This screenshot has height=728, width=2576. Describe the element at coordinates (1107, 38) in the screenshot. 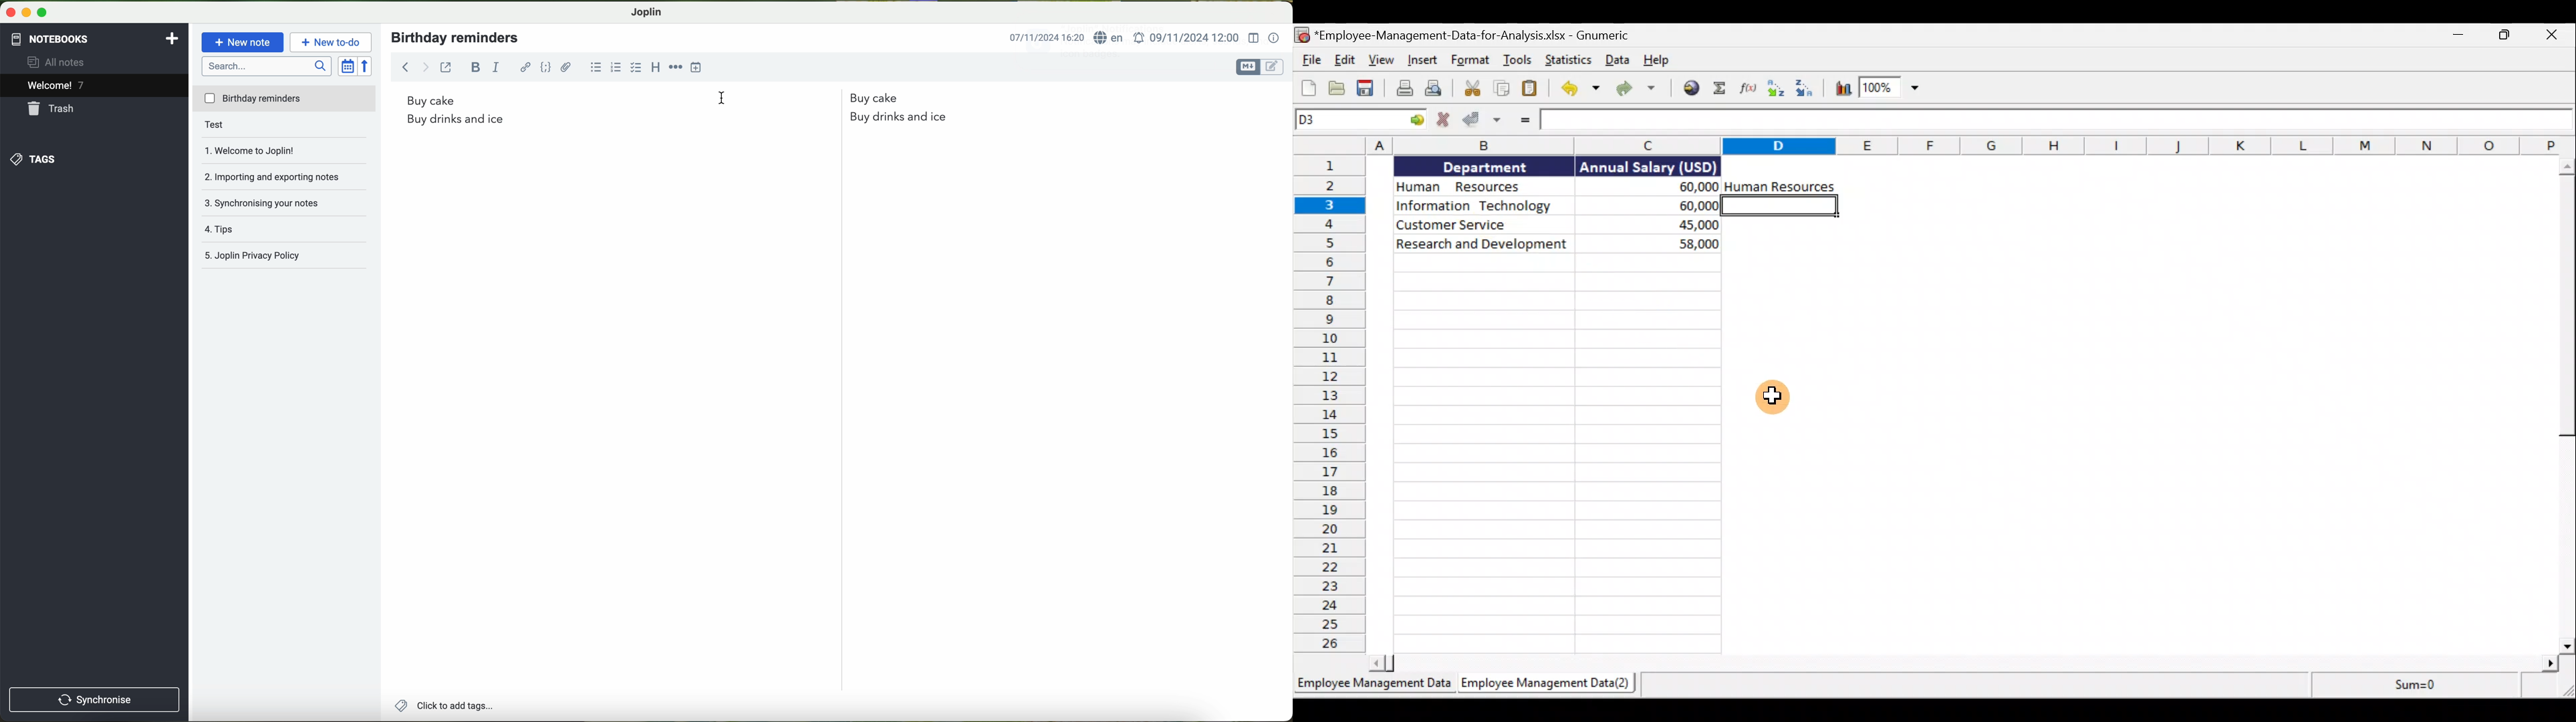

I see `internet` at that location.